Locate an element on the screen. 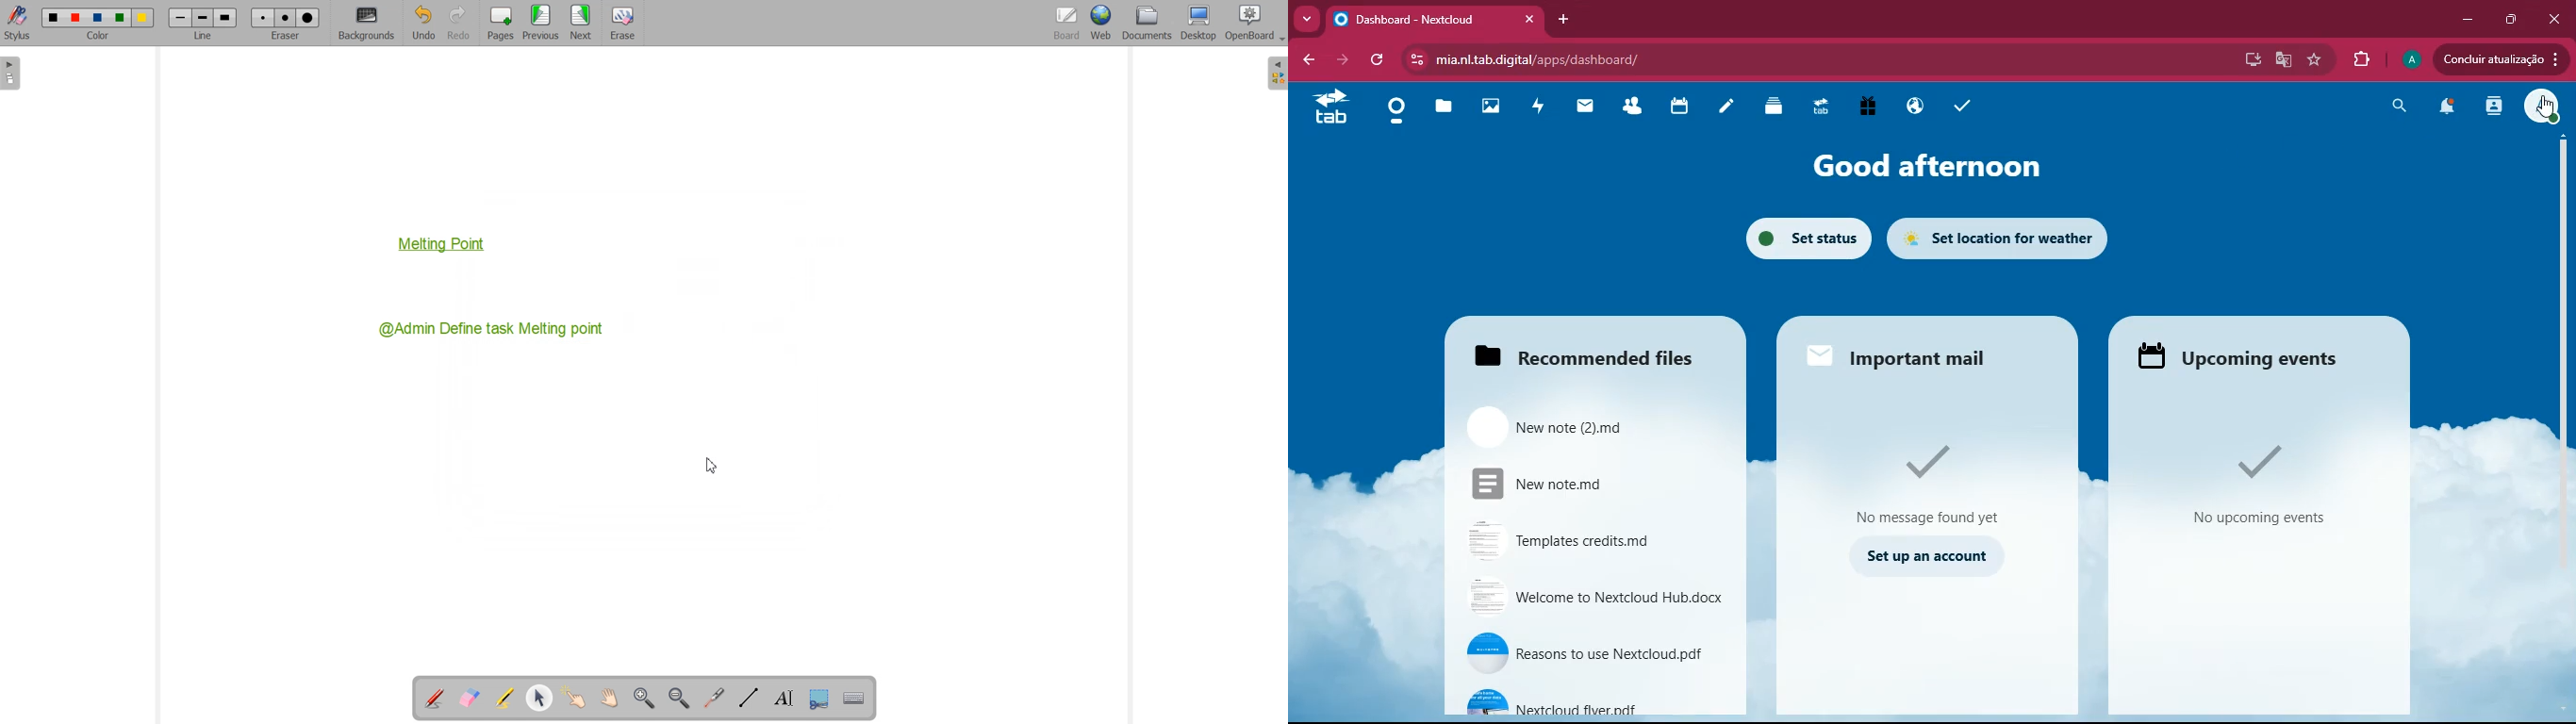 The width and height of the screenshot is (2576, 728). Next is located at coordinates (582, 24).